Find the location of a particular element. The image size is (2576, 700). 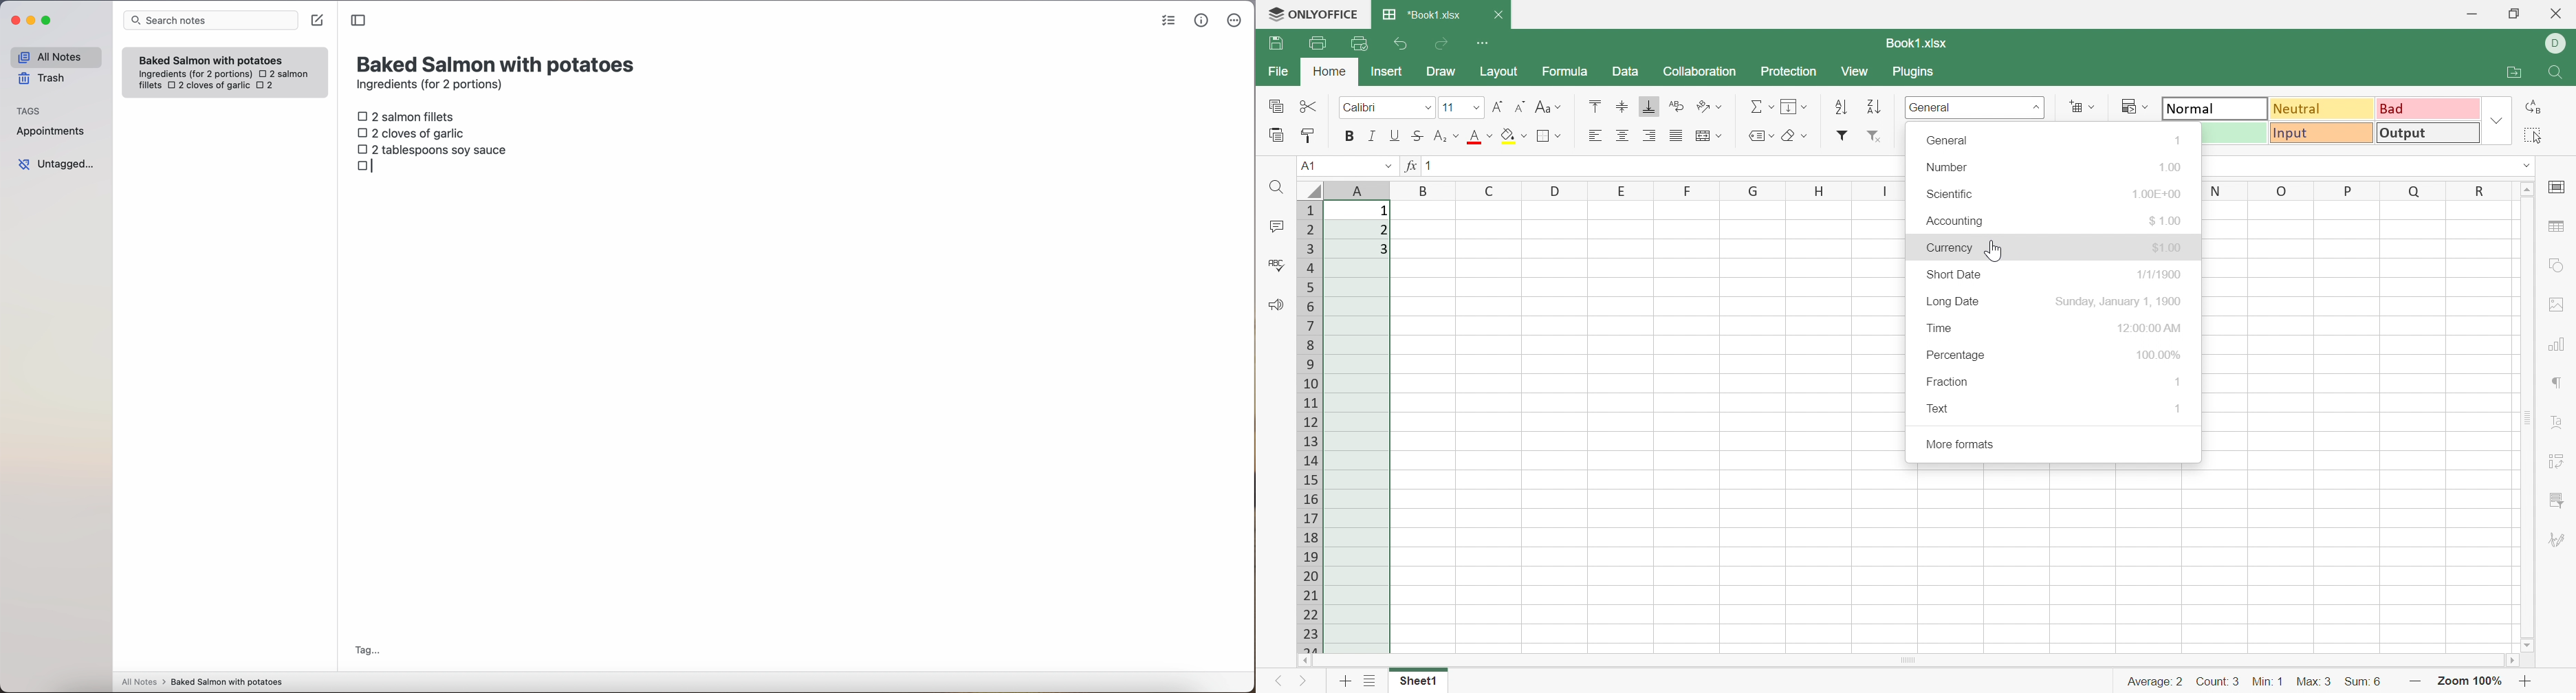

Sunday, January 1, 1900 is located at coordinates (2121, 300).